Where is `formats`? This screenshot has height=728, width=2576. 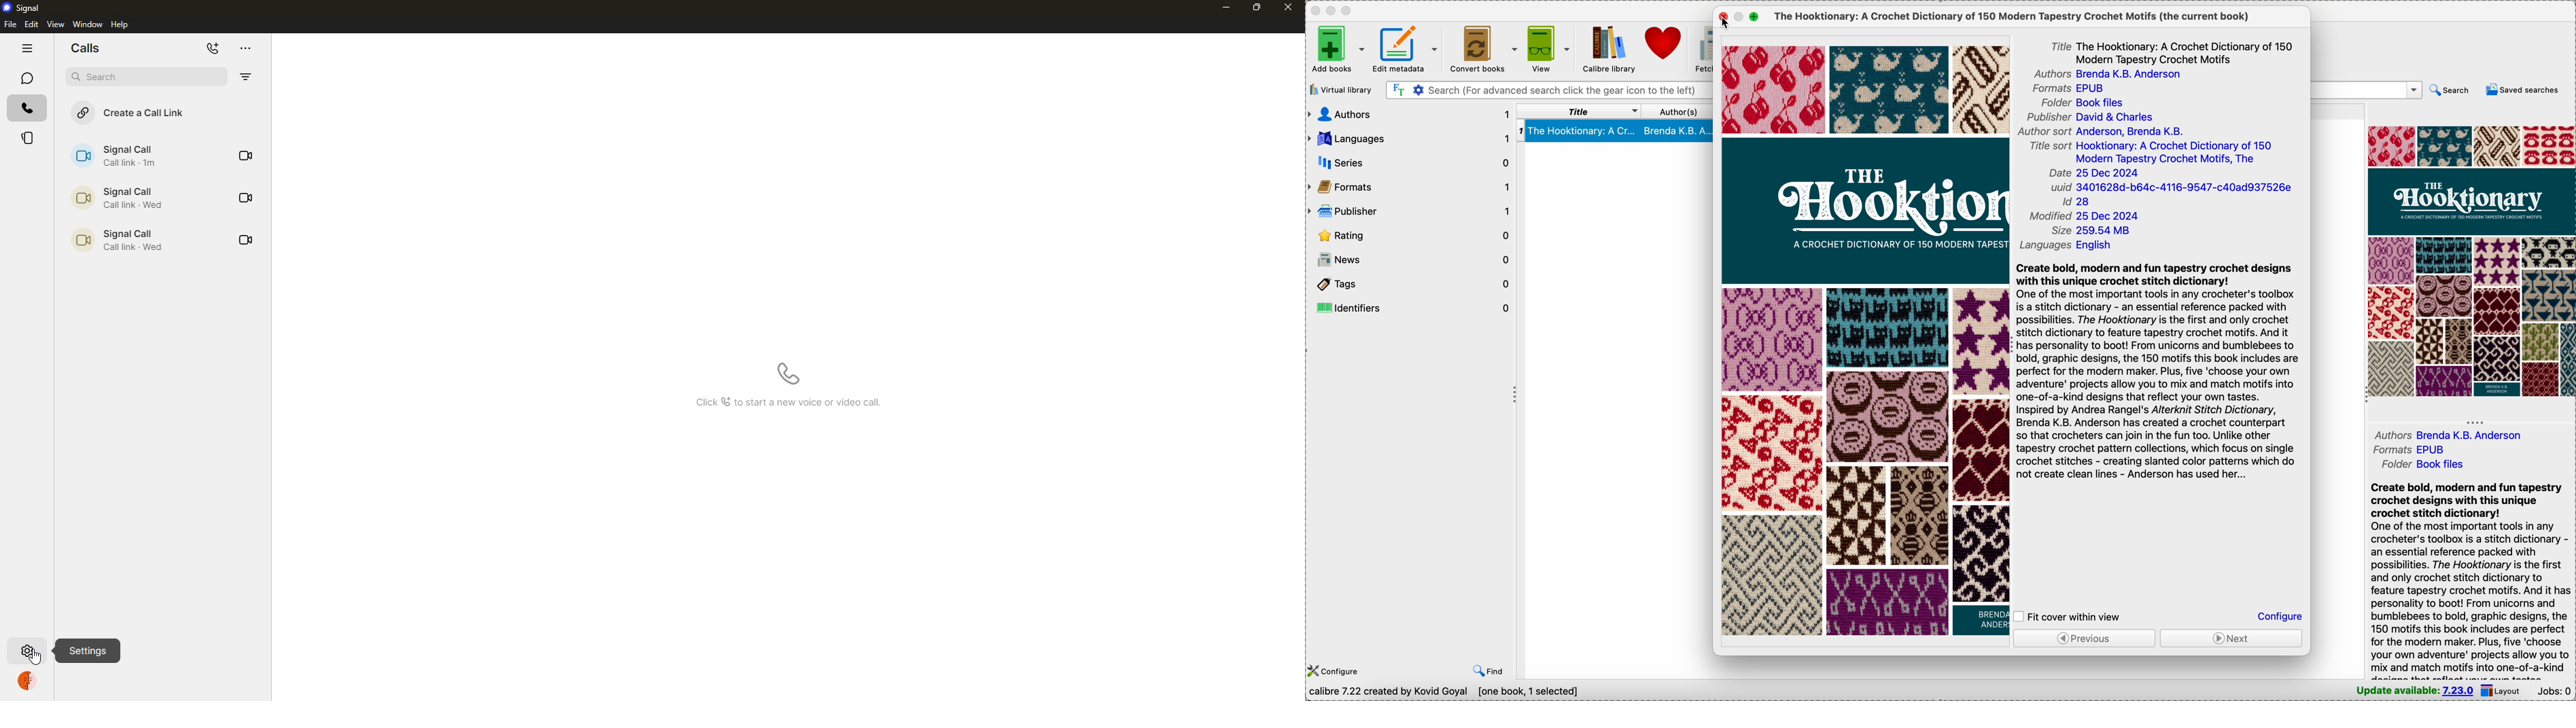
formats is located at coordinates (2073, 88).